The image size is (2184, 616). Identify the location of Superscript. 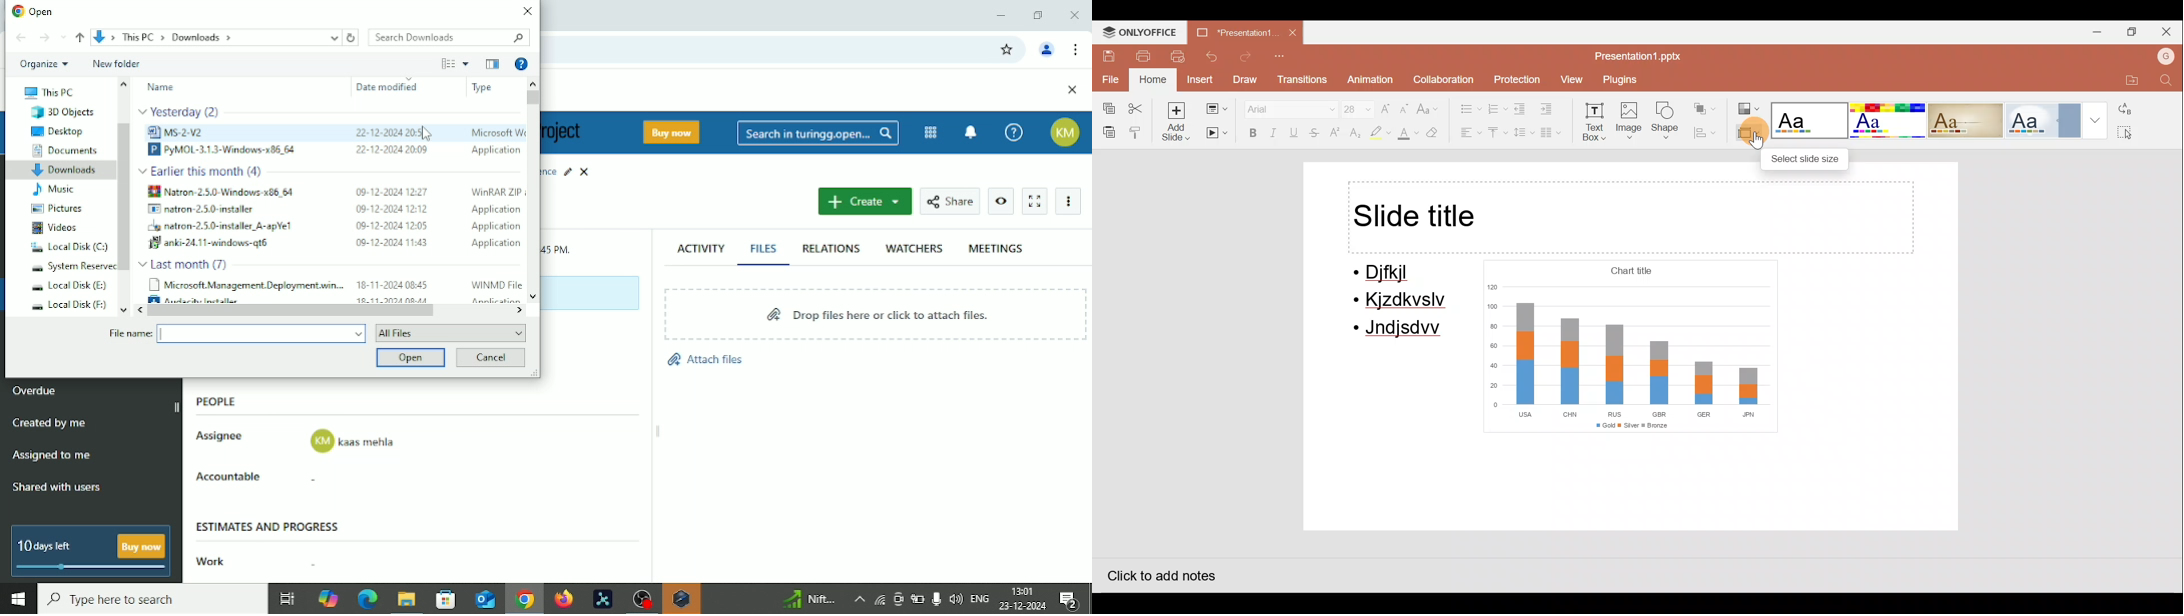
(1335, 134).